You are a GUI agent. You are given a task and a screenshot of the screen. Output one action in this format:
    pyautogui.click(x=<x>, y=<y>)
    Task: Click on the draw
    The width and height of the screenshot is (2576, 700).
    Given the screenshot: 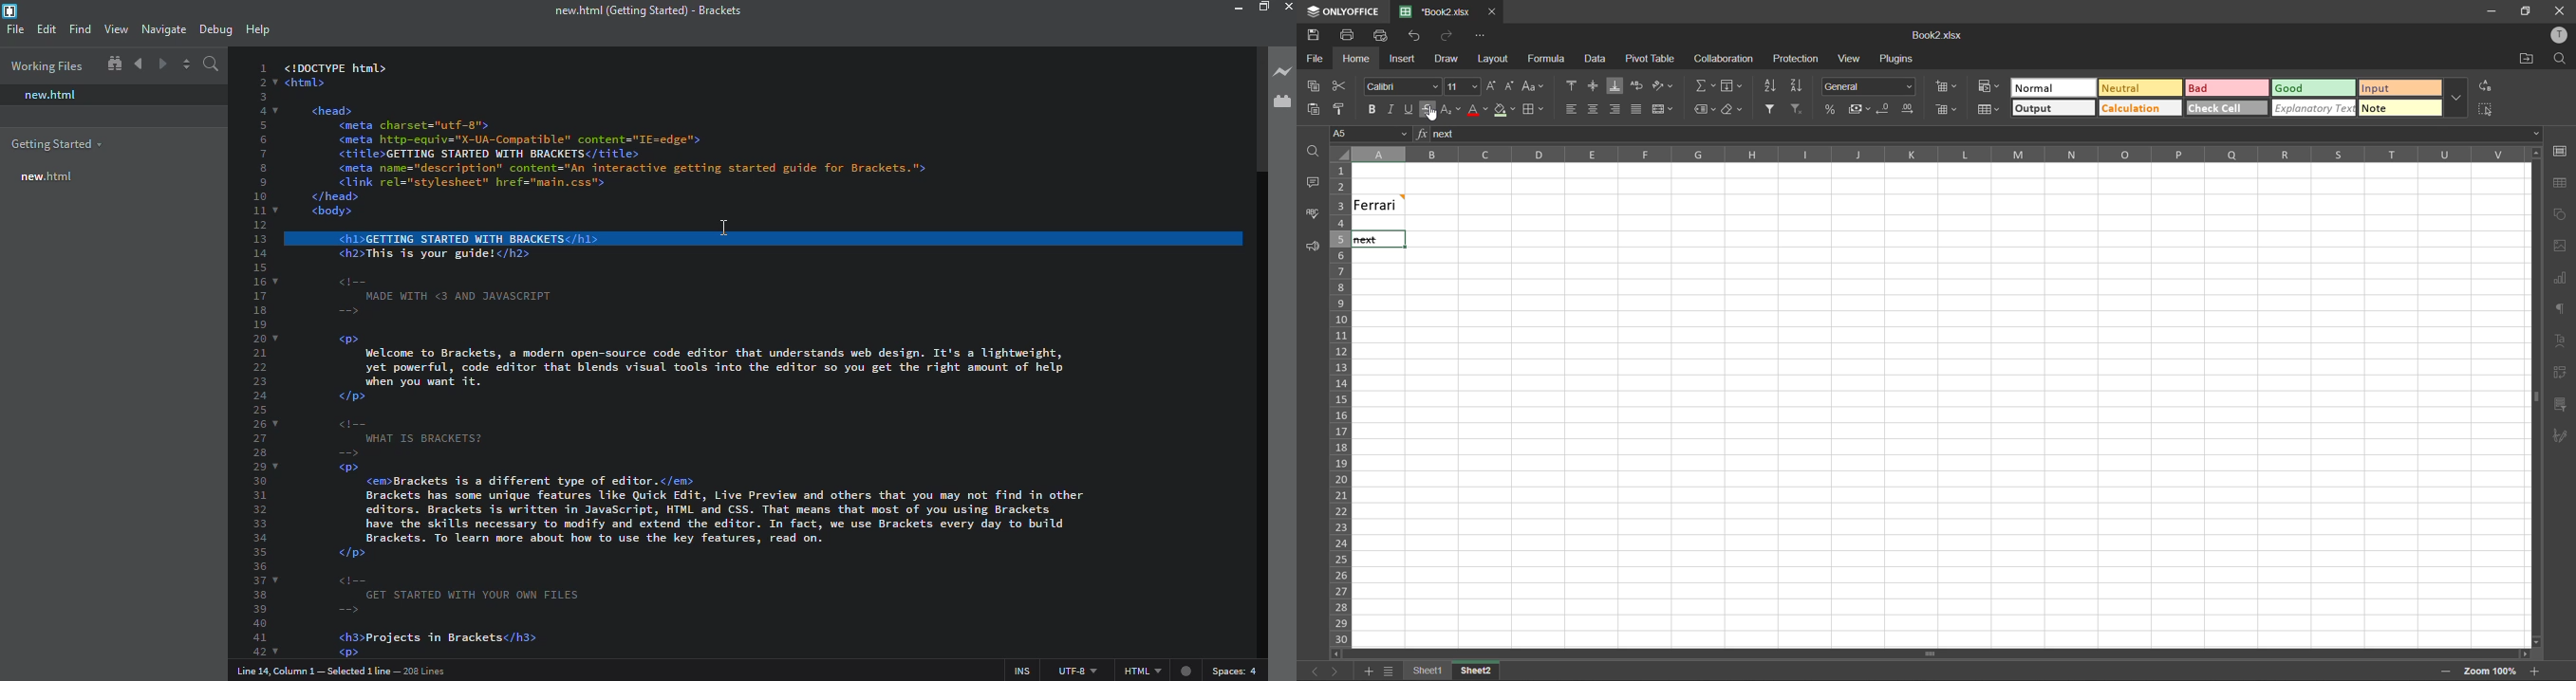 What is the action you would take?
    pyautogui.click(x=1447, y=59)
    